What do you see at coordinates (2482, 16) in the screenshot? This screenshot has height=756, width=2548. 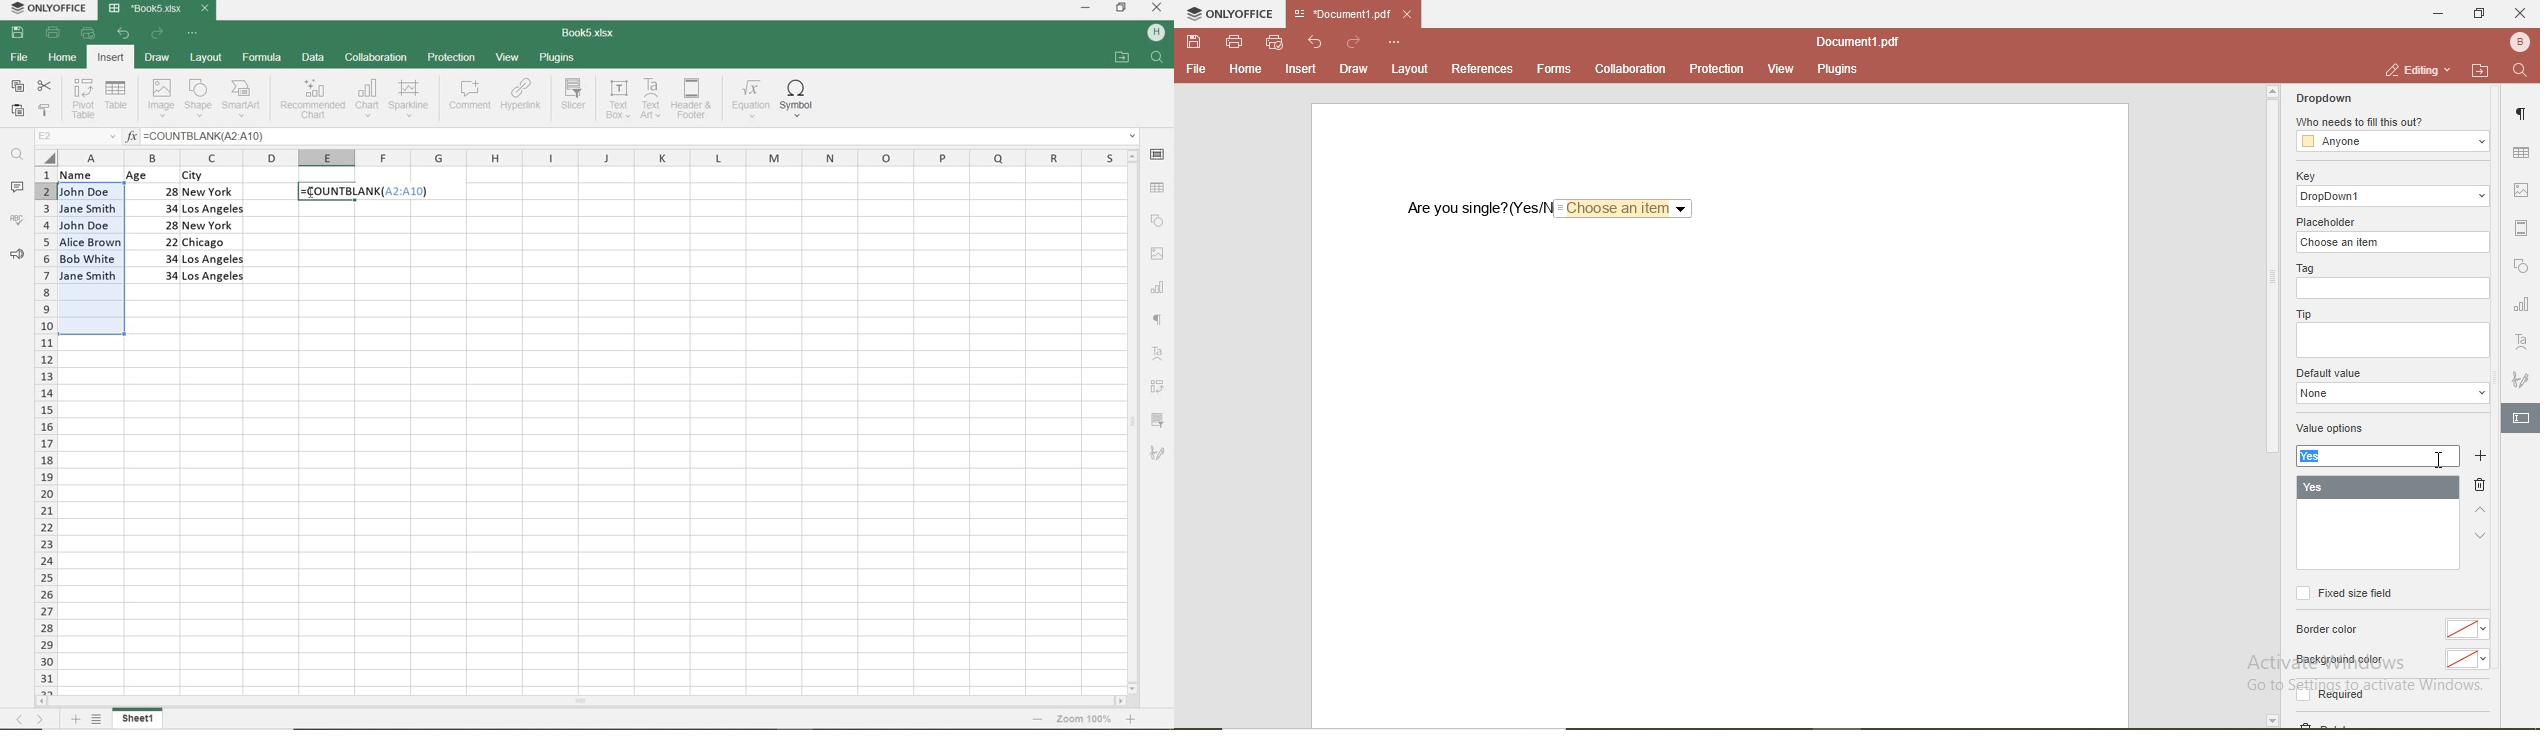 I see `restore` at bounding box center [2482, 16].